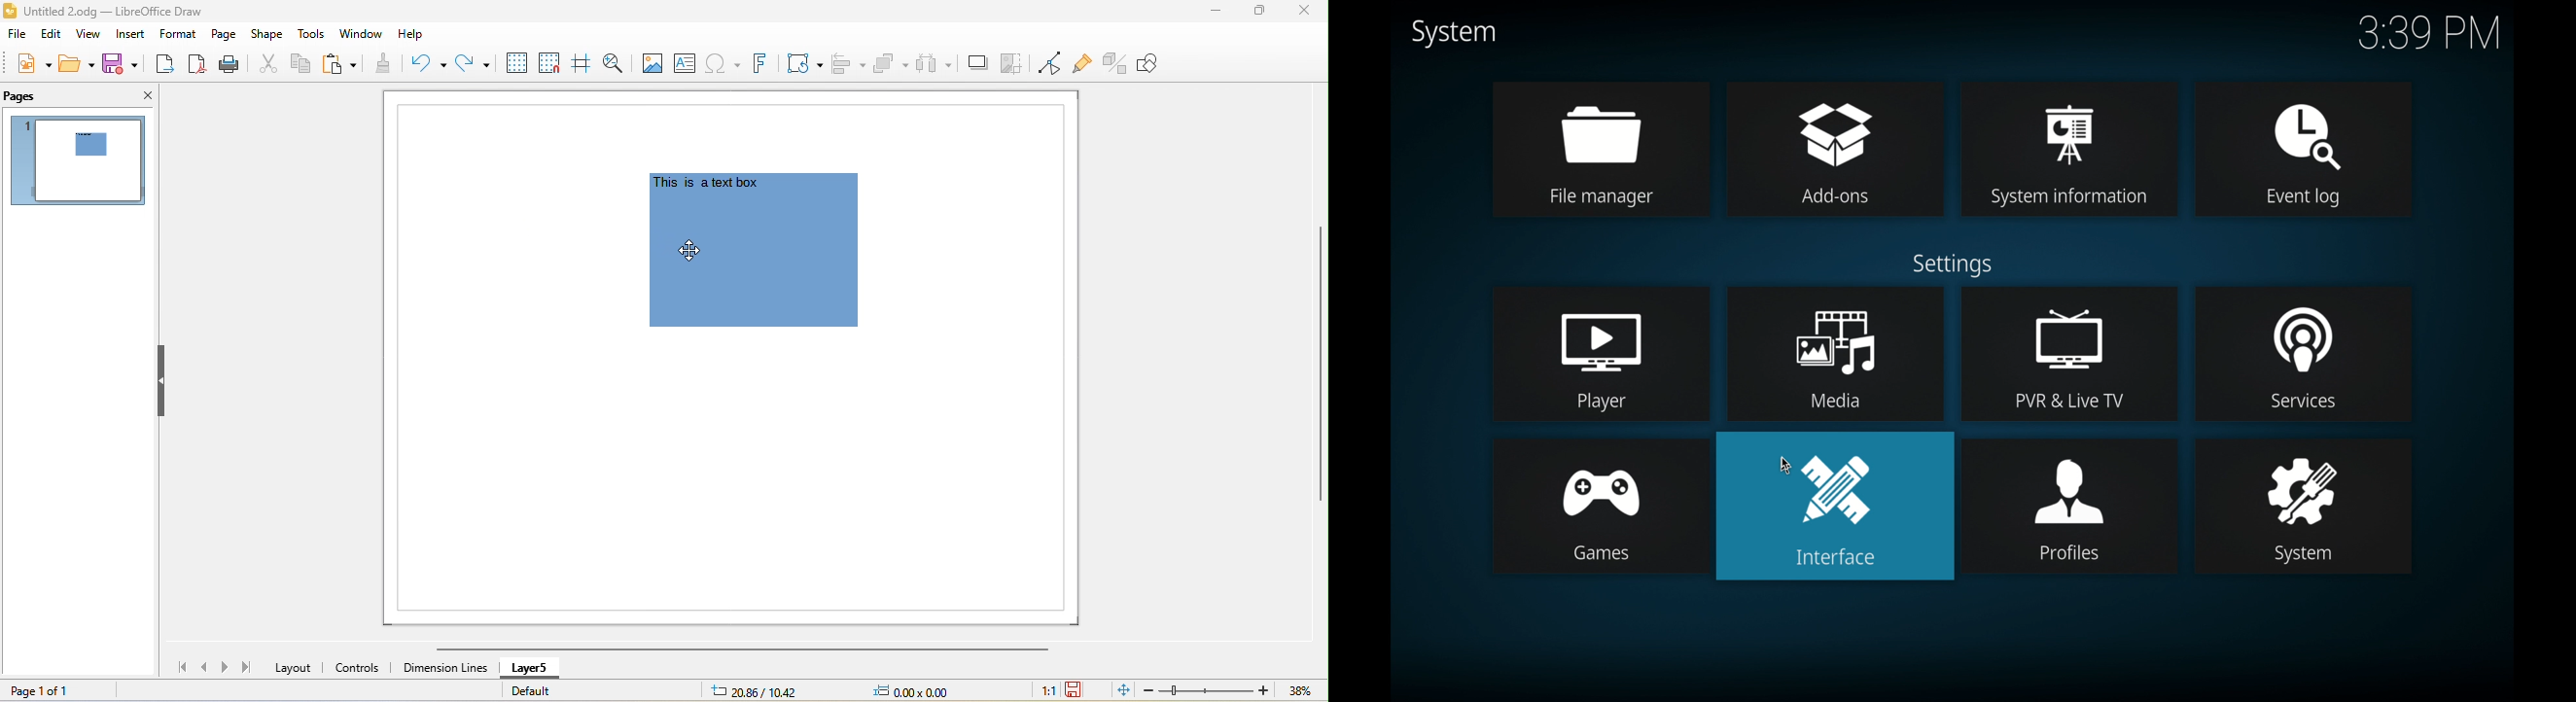 This screenshot has height=728, width=2576. I want to click on add-ons, so click(1836, 150).